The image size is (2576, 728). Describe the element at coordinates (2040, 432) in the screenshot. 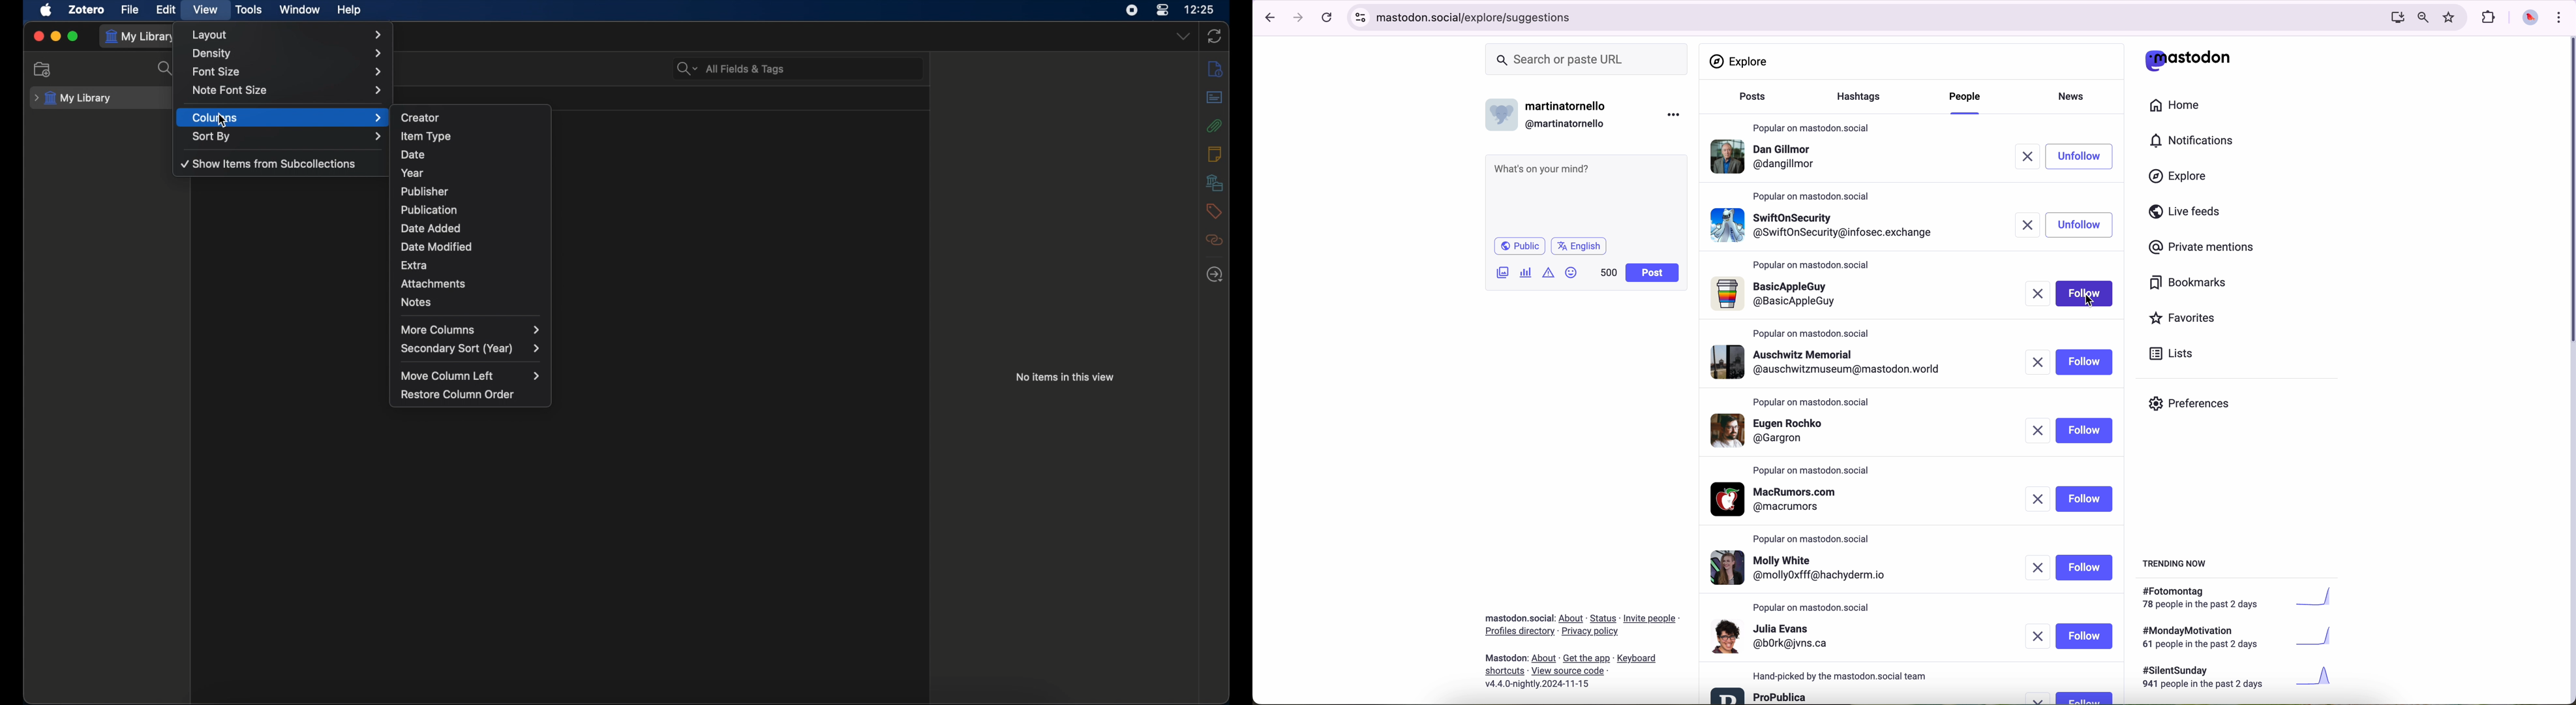

I see `remove` at that location.